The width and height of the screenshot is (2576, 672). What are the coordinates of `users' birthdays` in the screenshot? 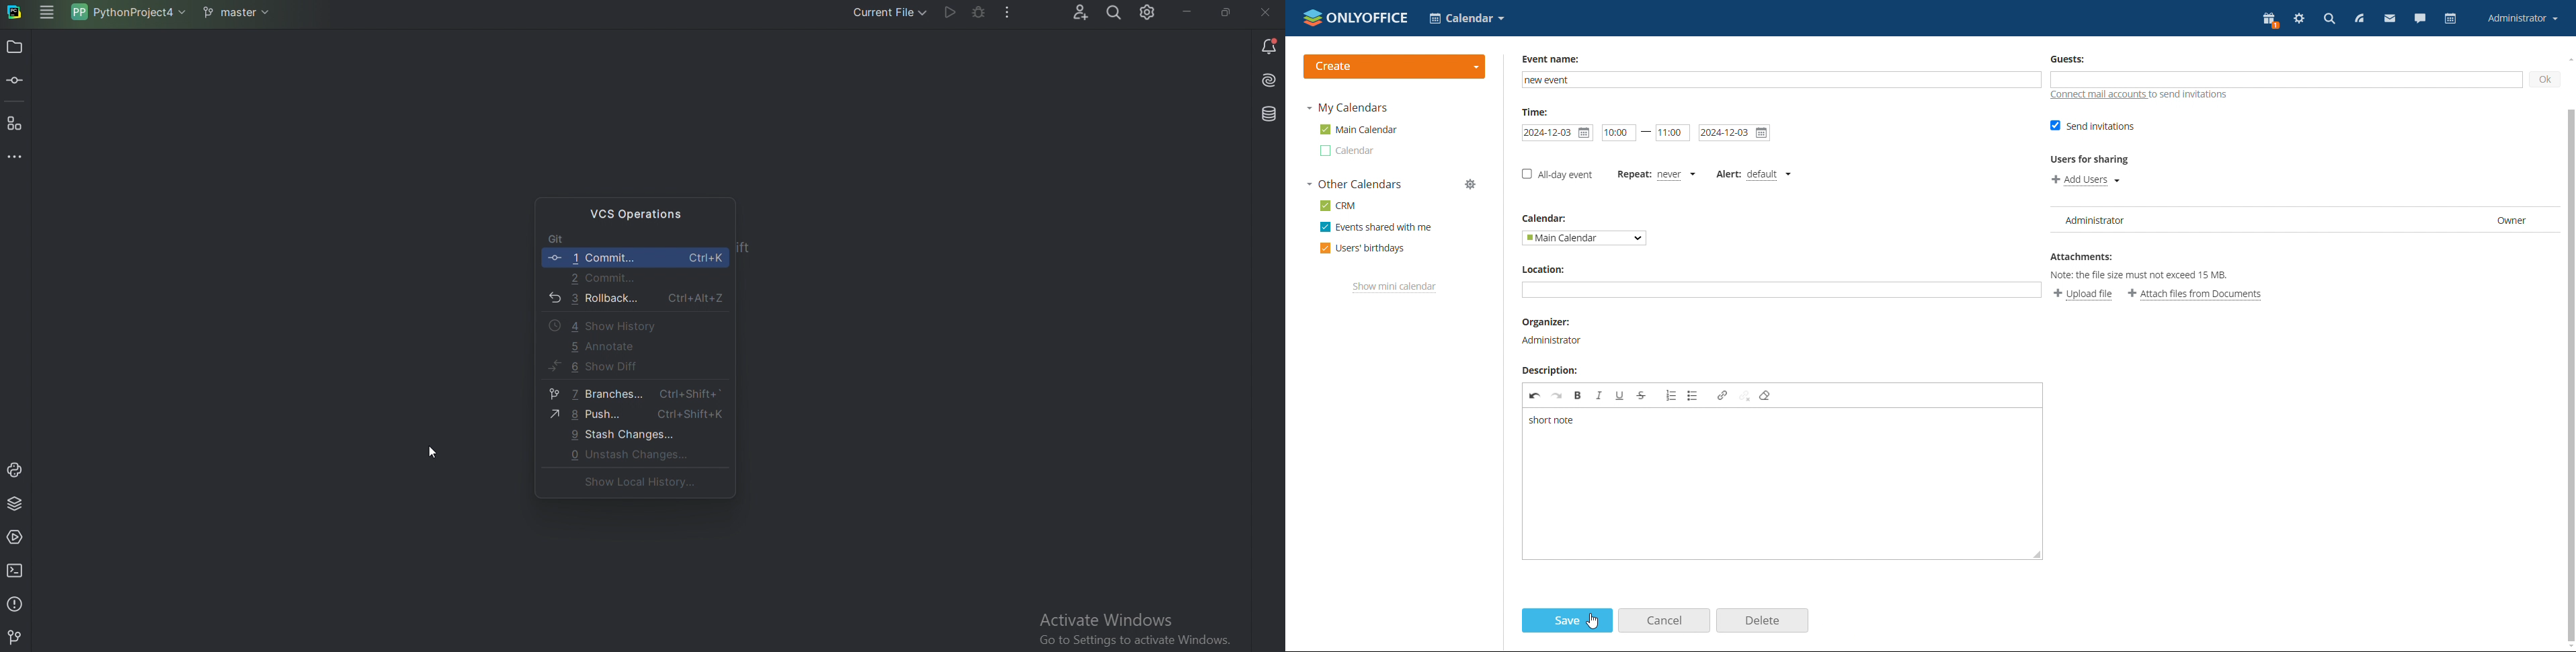 It's located at (1363, 249).